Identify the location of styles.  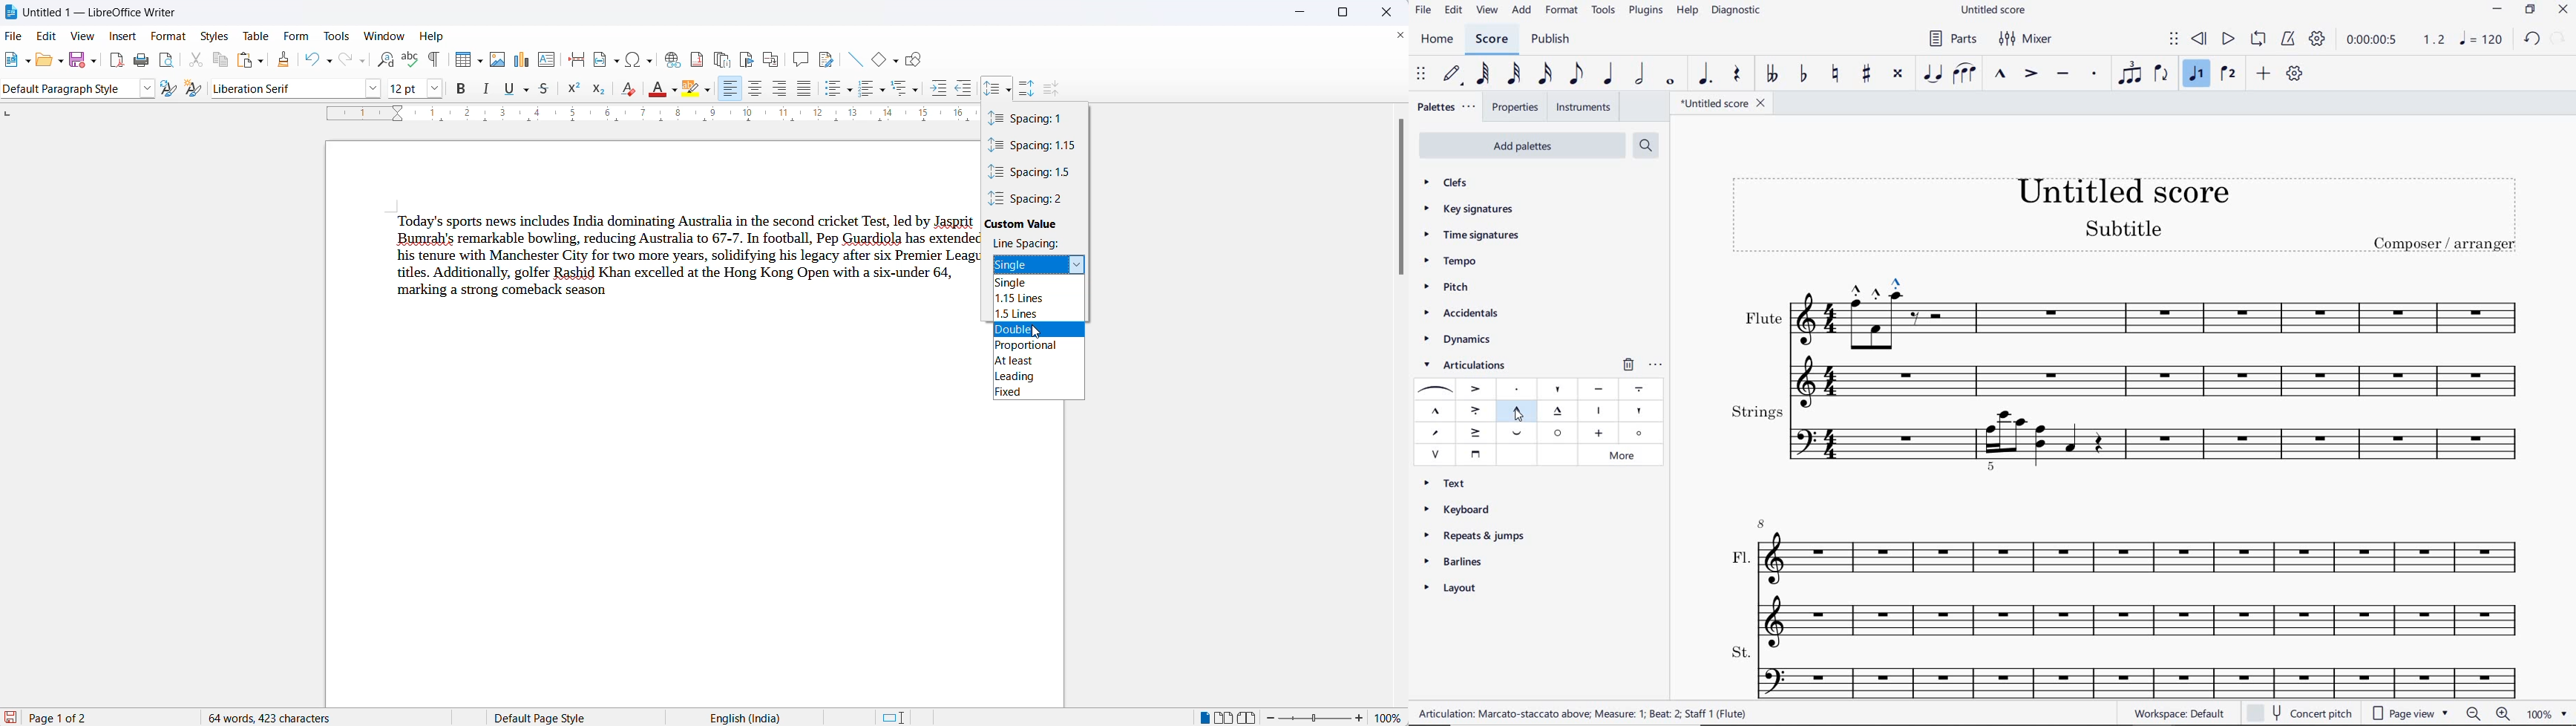
(216, 34).